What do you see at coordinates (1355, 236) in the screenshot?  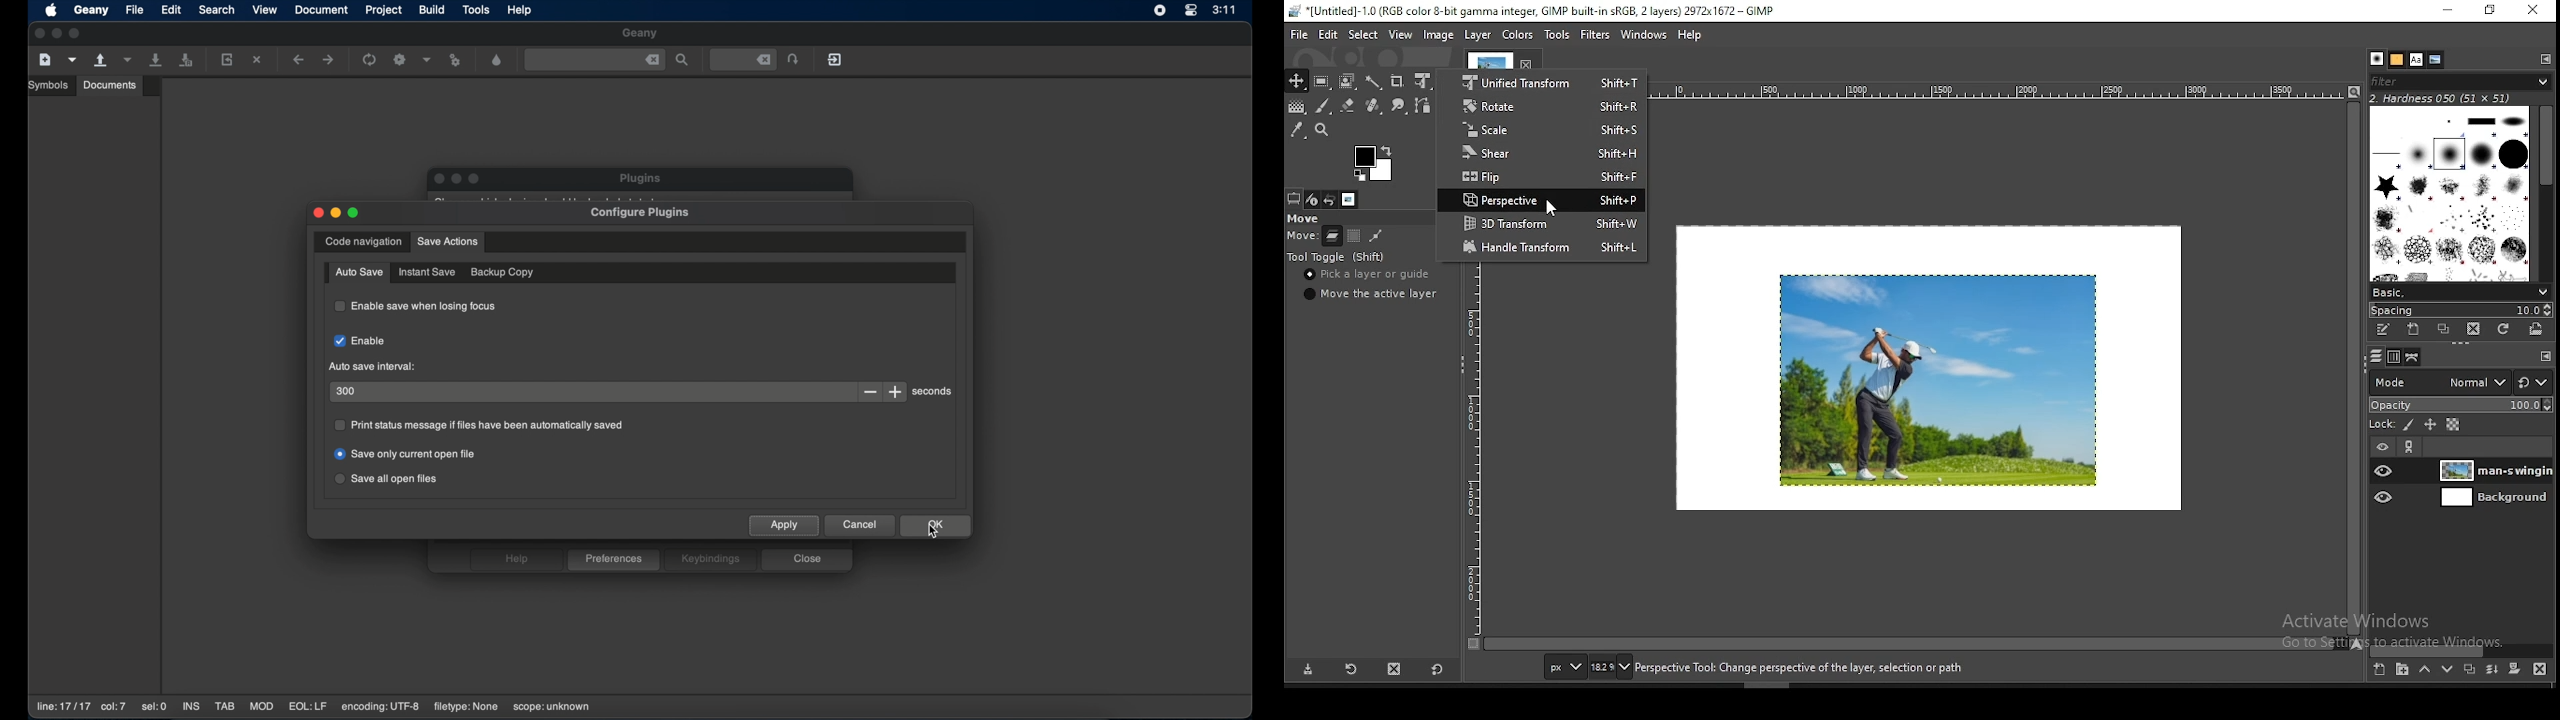 I see `move channel` at bounding box center [1355, 236].